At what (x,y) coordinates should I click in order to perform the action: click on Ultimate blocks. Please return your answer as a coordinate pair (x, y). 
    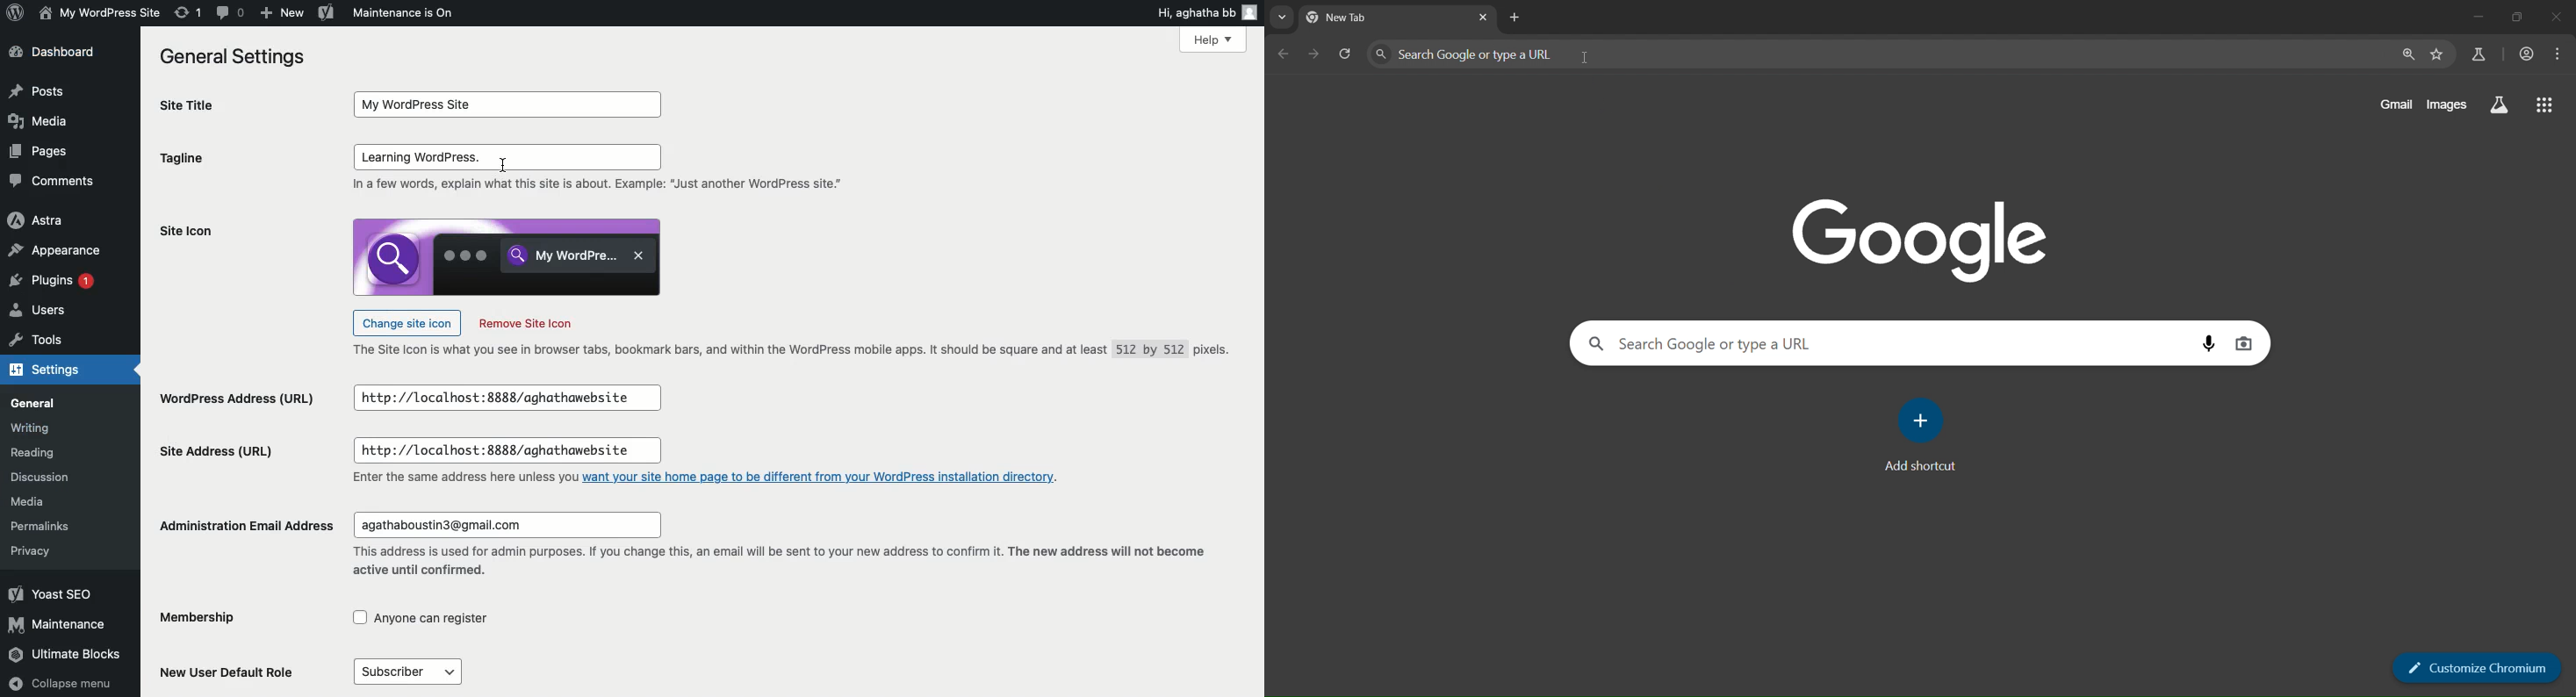
    Looking at the image, I should click on (67, 656).